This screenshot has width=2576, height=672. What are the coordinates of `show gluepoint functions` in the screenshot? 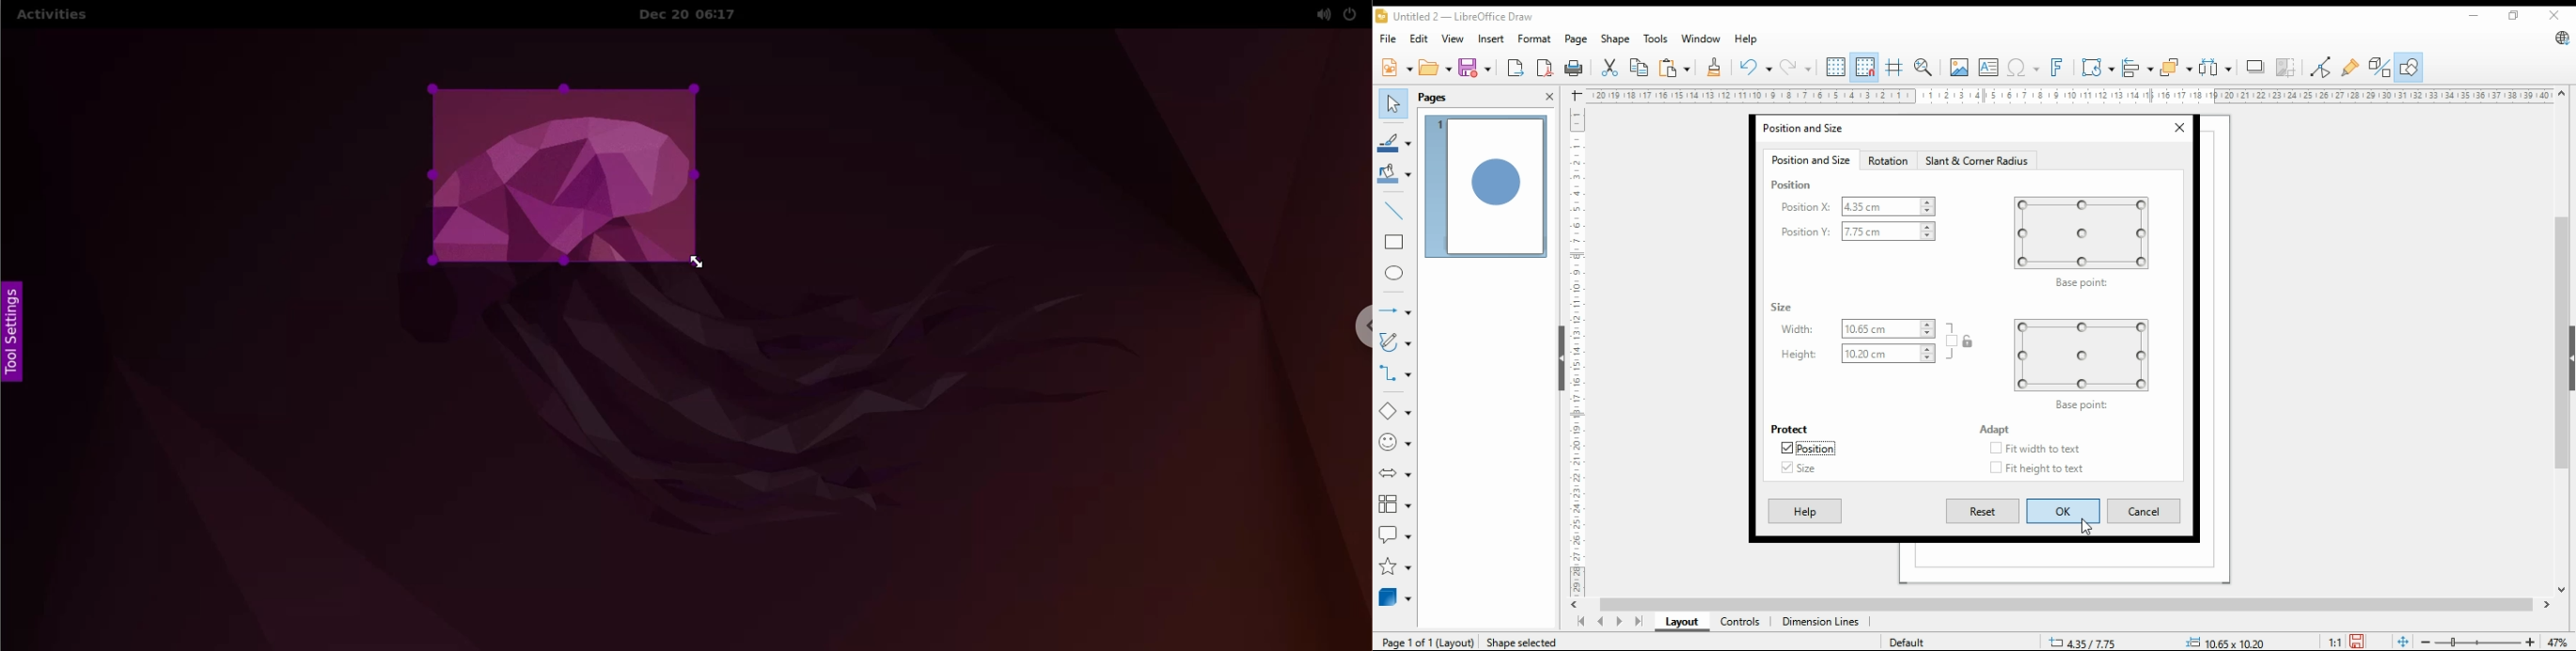 It's located at (2353, 66).